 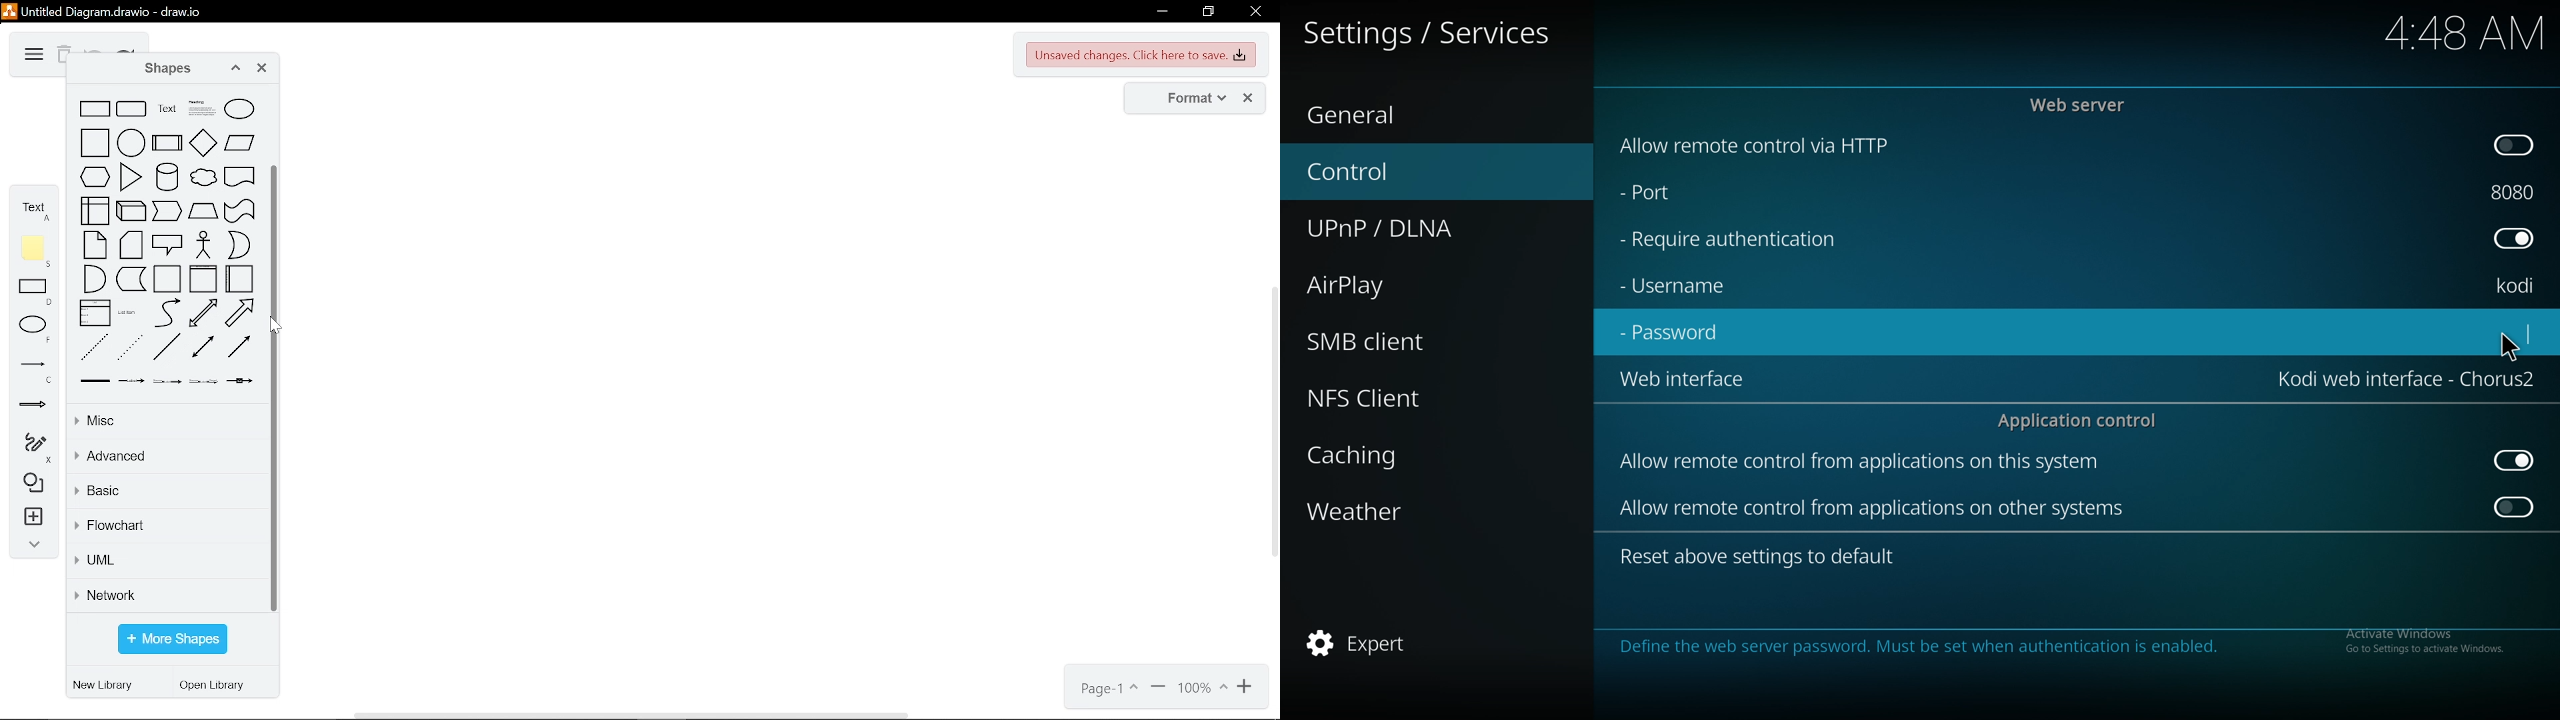 I want to click on rounded rectangle, so click(x=132, y=109).